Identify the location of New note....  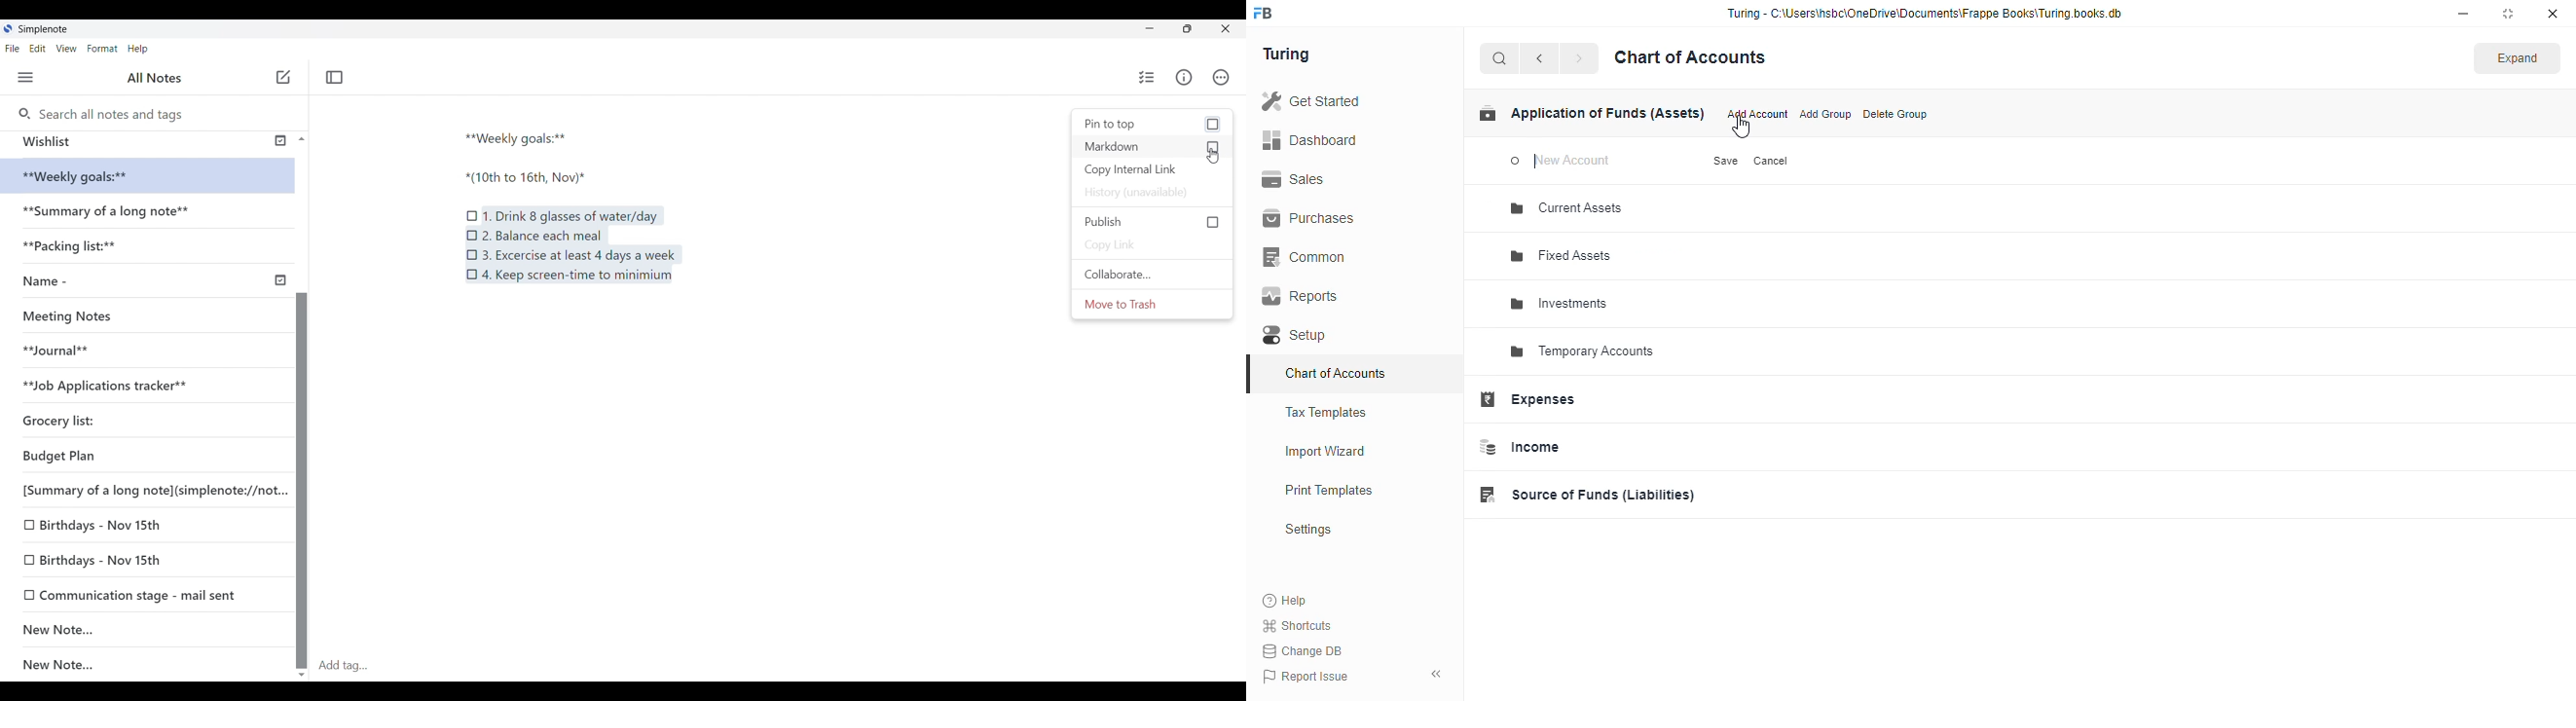
(154, 665).